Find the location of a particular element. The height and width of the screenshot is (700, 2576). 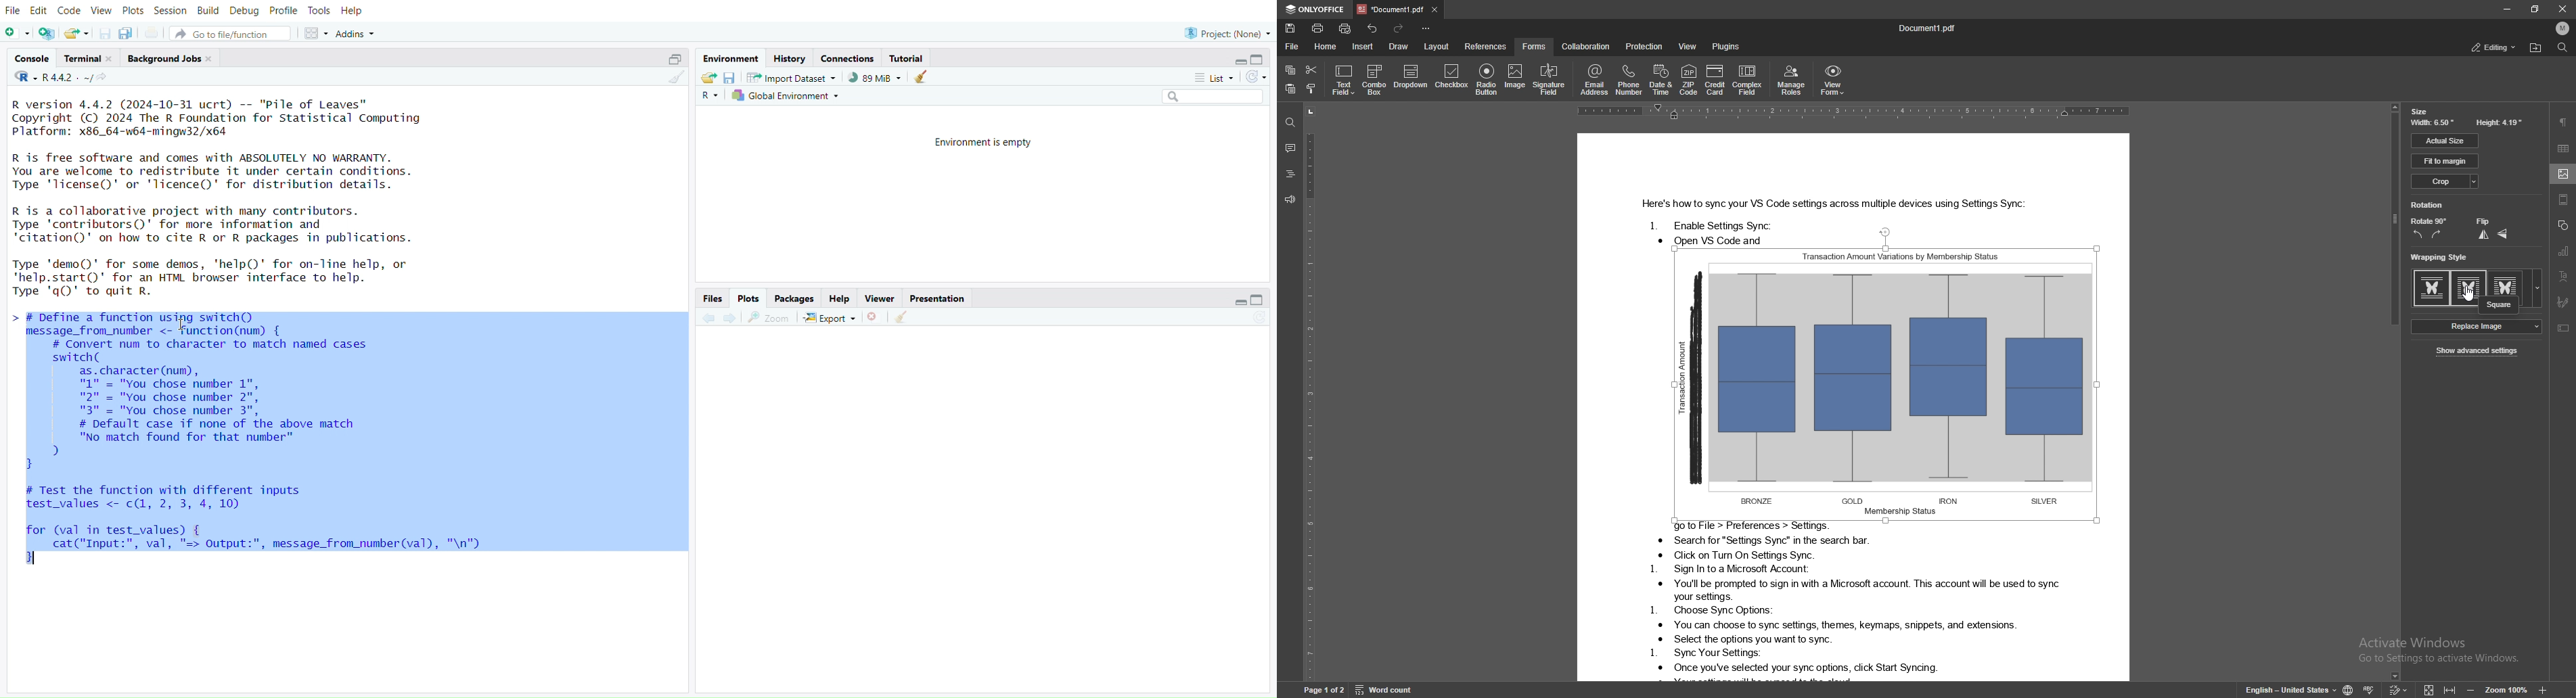

Plots is located at coordinates (132, 11).